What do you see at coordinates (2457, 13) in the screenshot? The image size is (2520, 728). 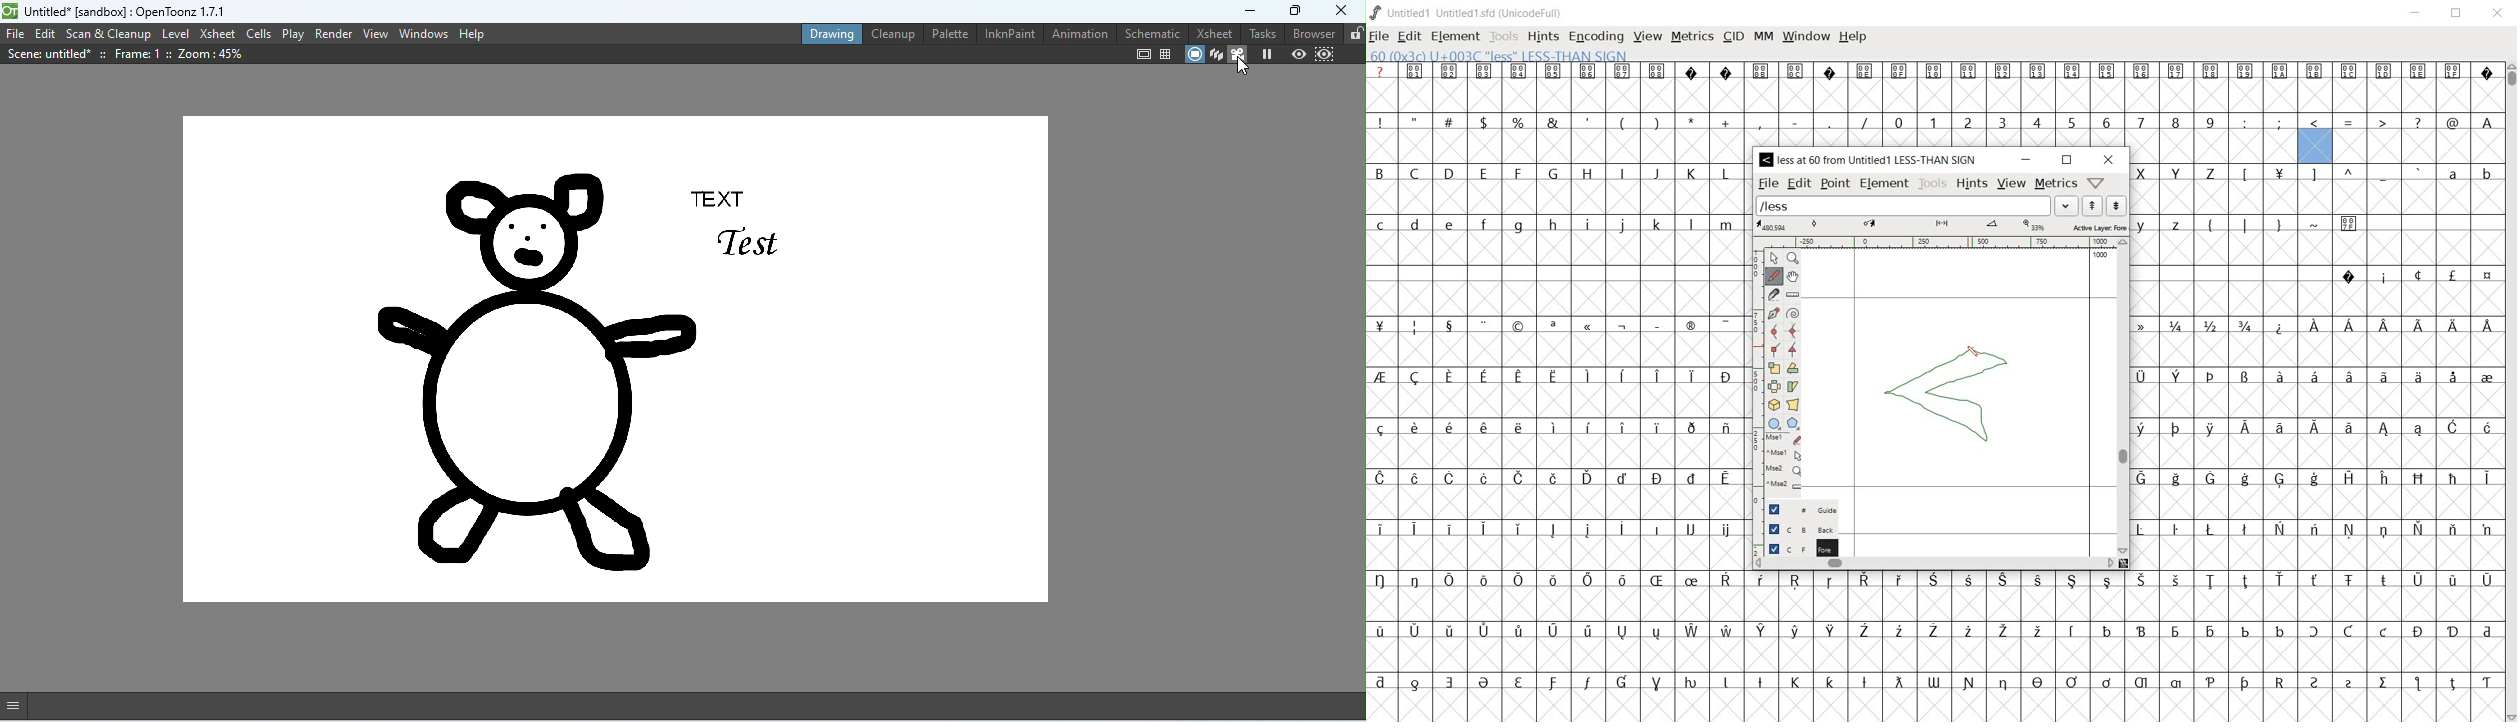 I see `restore down` at bounding box center [2457, 13].